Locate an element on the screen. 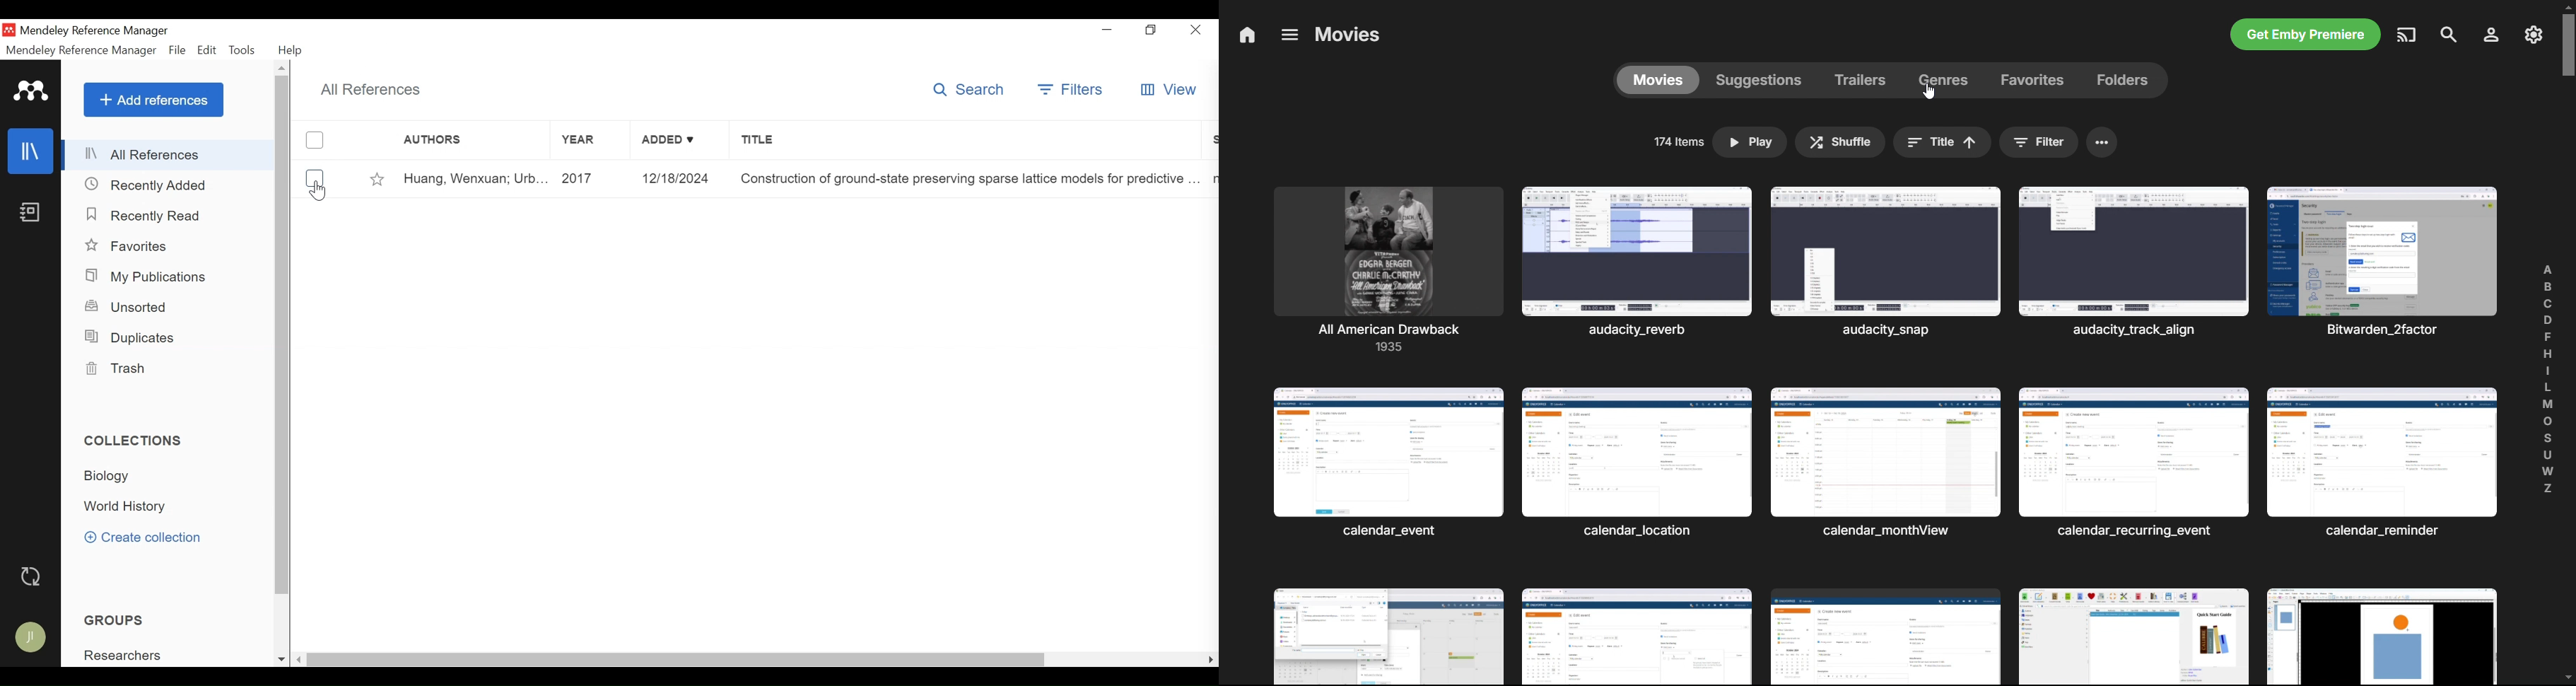 This screenshot has height=700, width=2576. Collection is located at coordinates (110, 477).